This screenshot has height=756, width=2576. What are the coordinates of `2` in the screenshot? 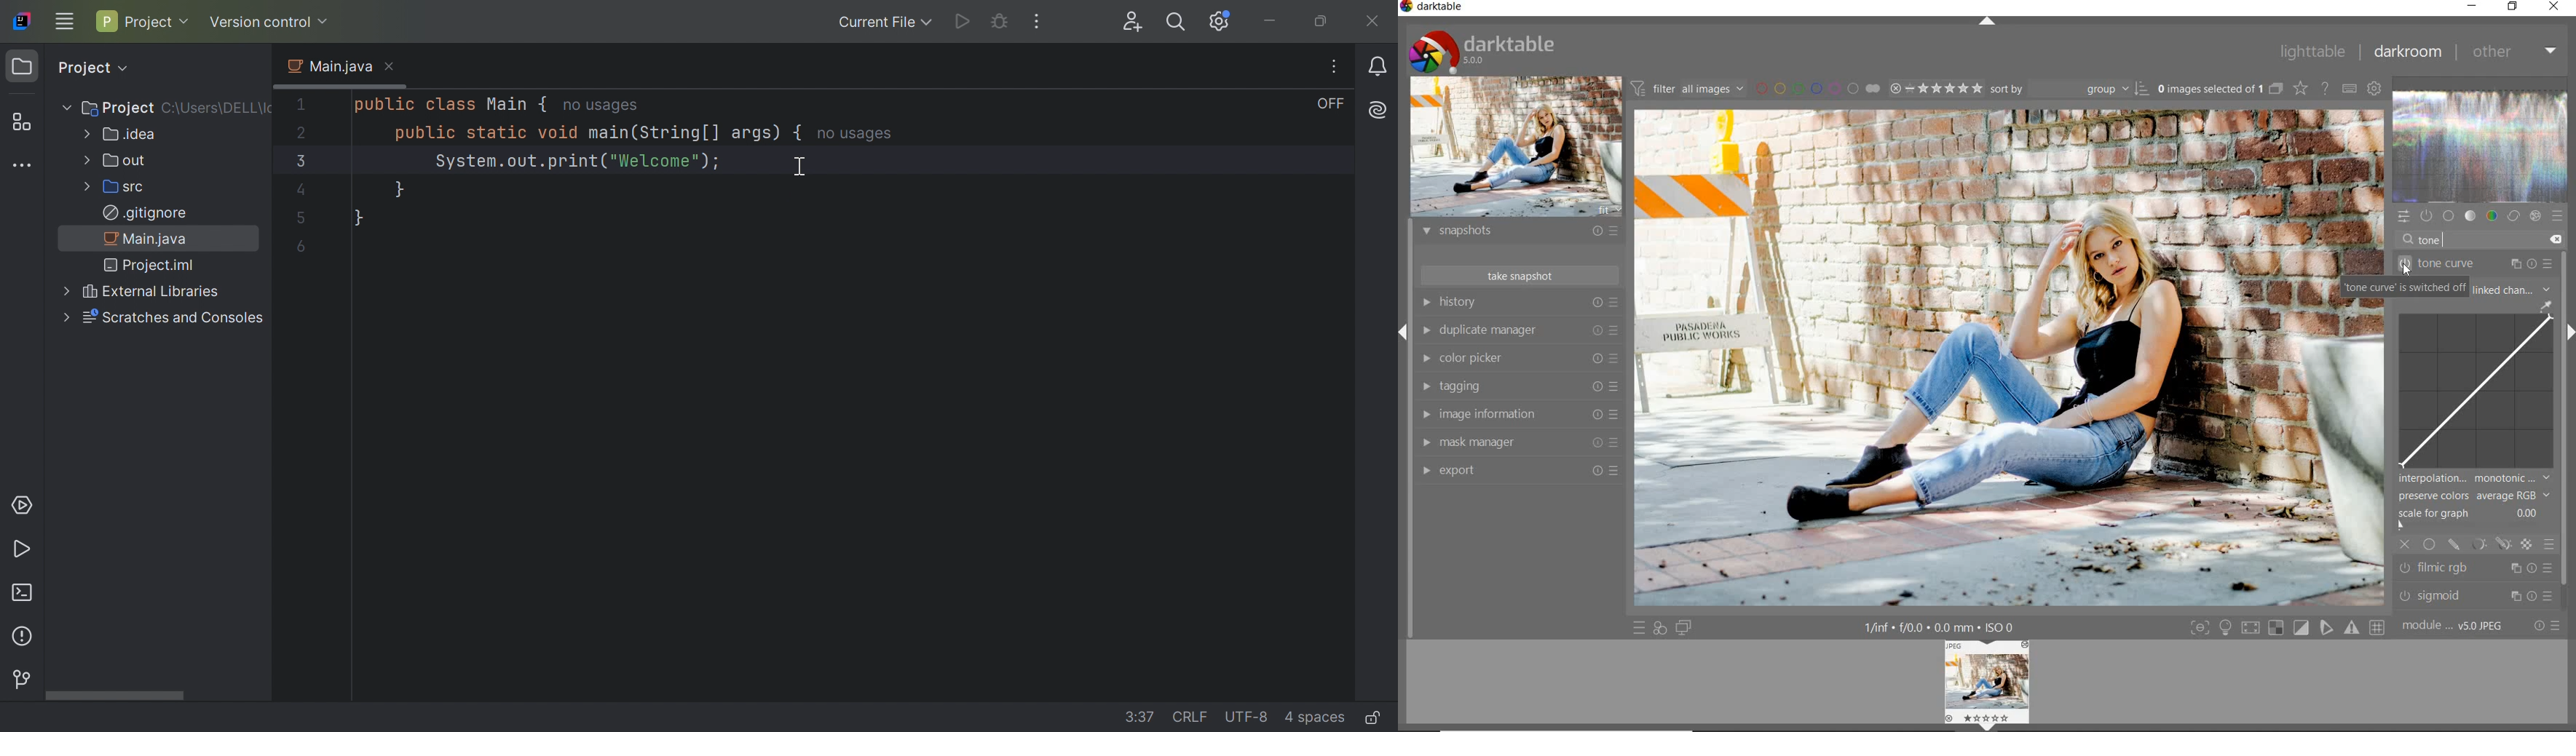 It's located at (304, 132).